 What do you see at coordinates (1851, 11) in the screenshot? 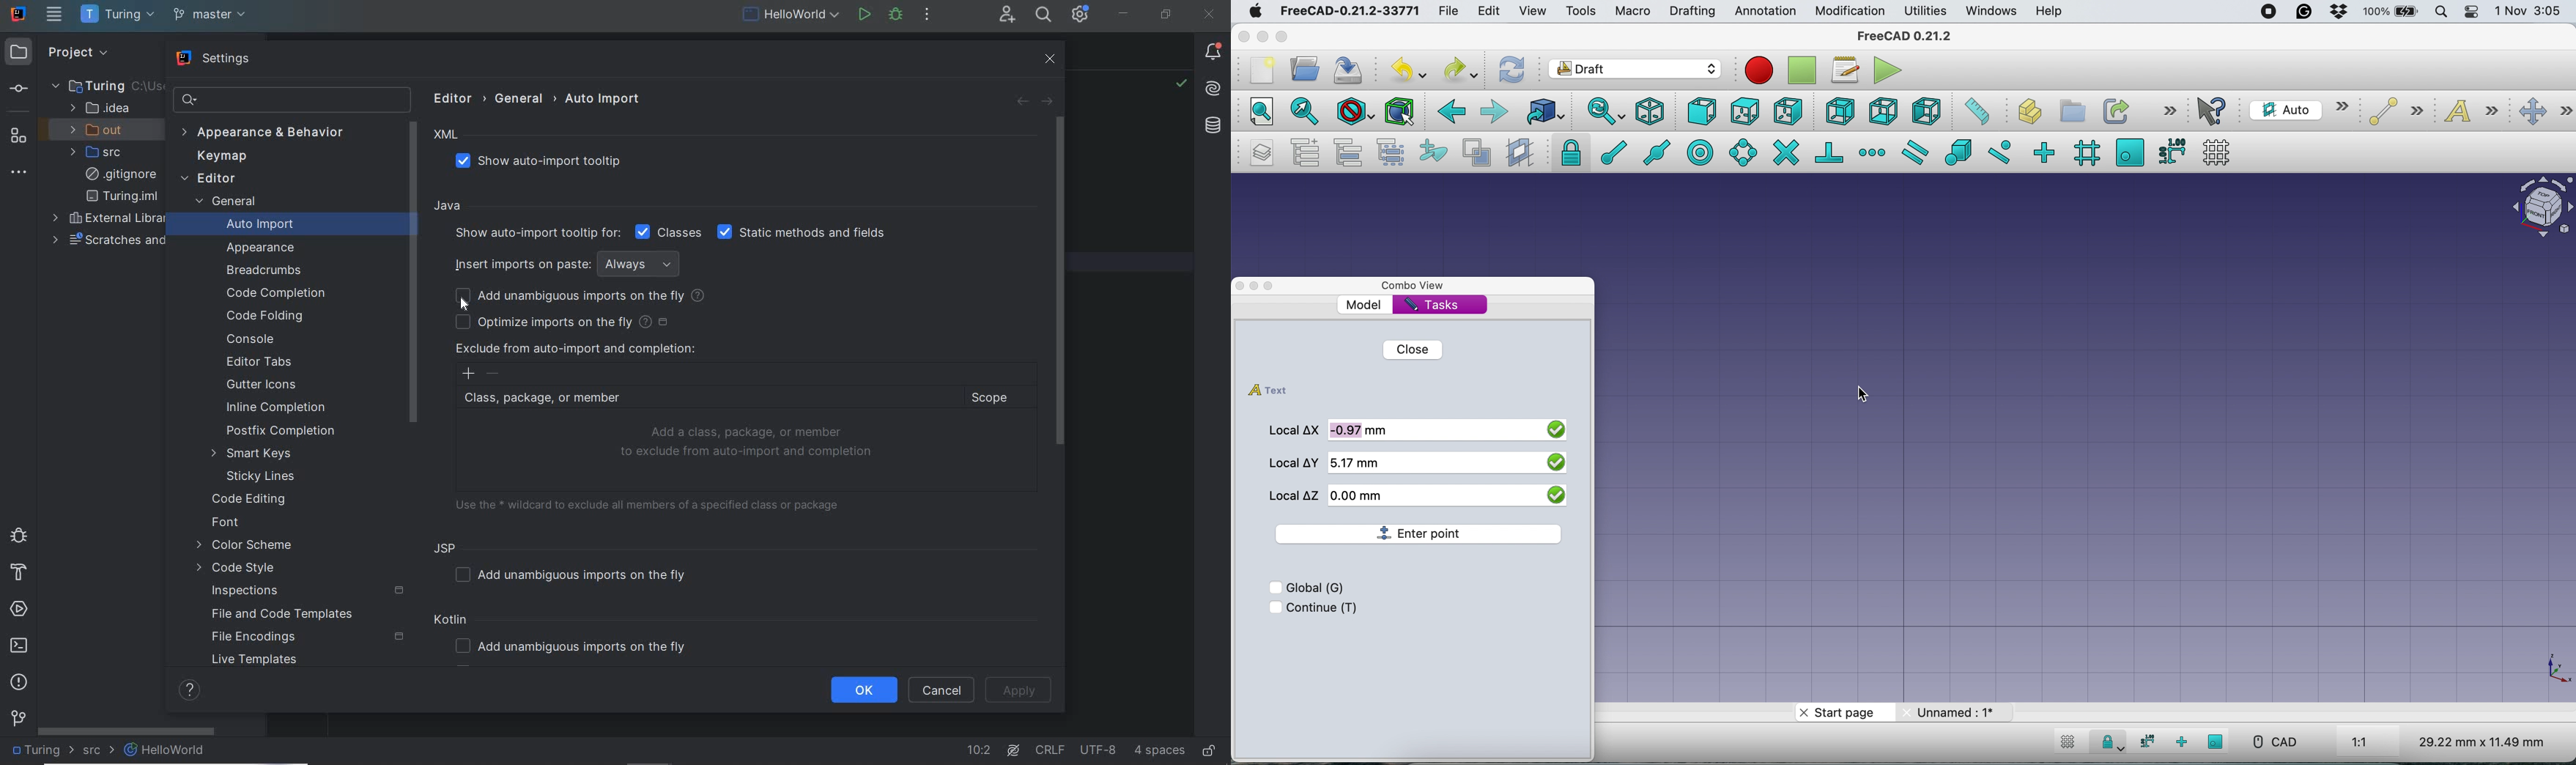
I see `modification` at bounding box center [1851, 11].